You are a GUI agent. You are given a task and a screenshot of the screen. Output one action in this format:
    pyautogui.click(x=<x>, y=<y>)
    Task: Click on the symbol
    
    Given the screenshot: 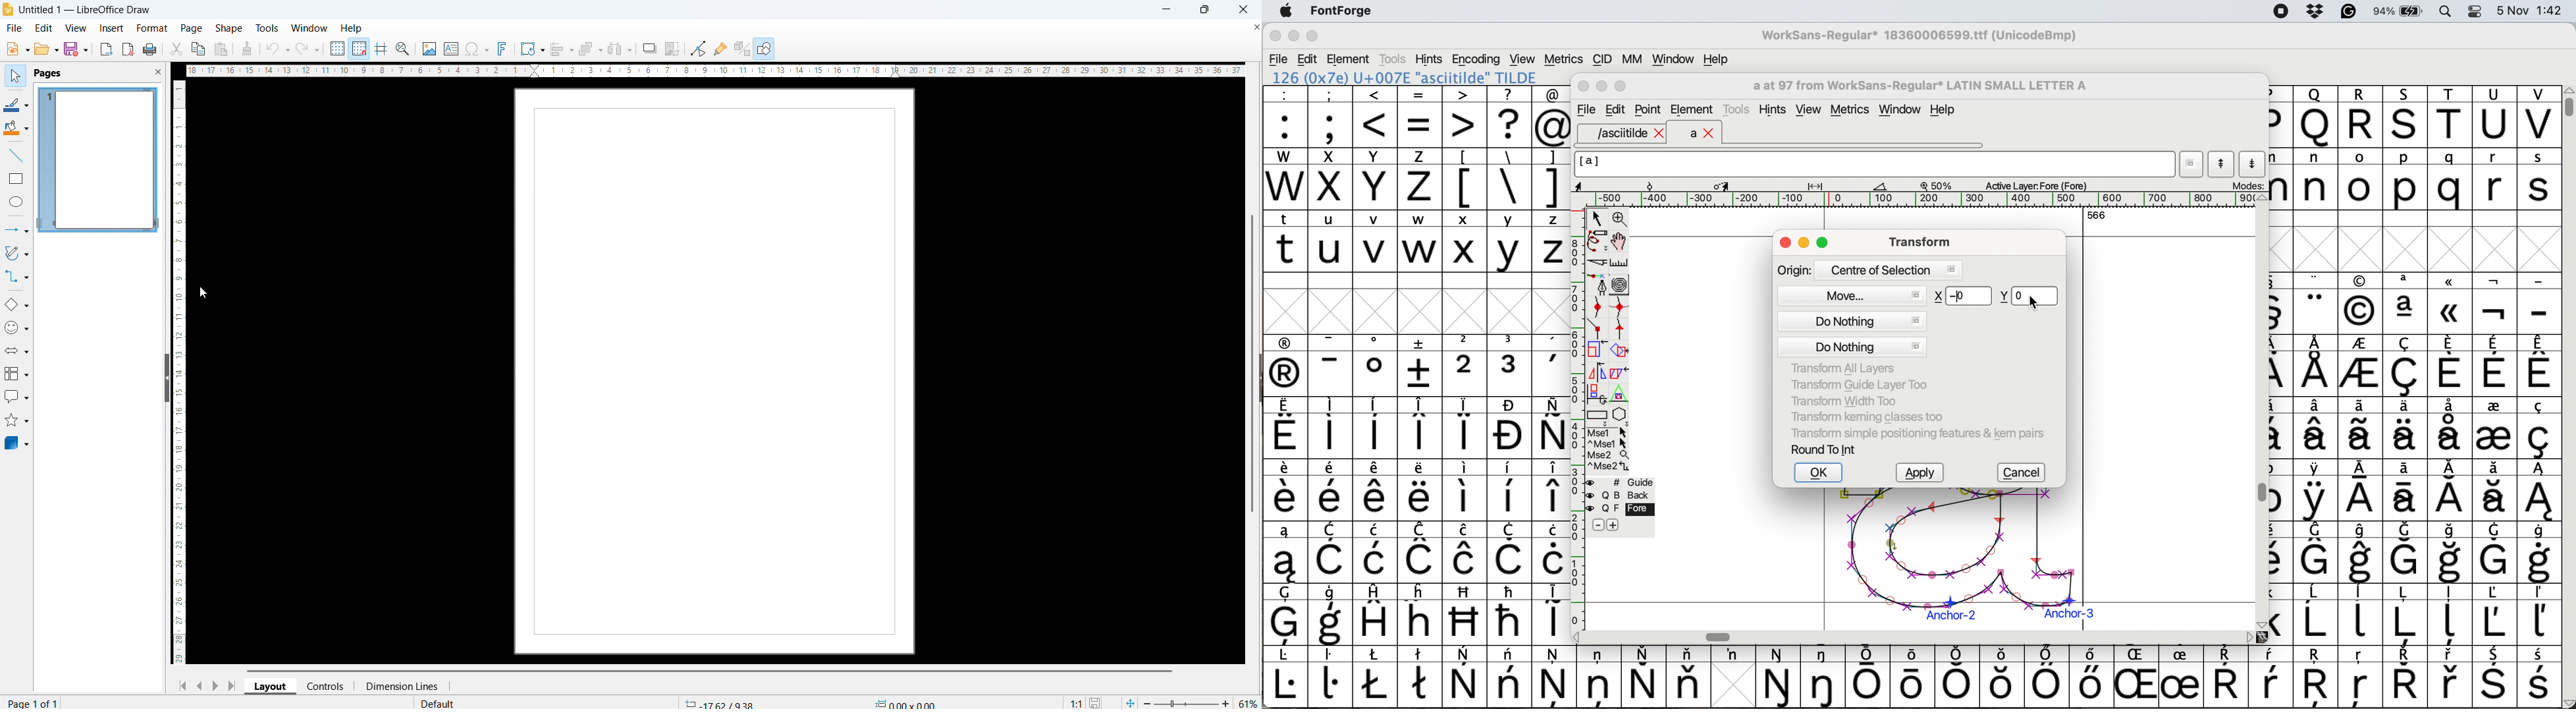 What is the action you would take?
    pyautogui.click(x=1510, y=553)
    